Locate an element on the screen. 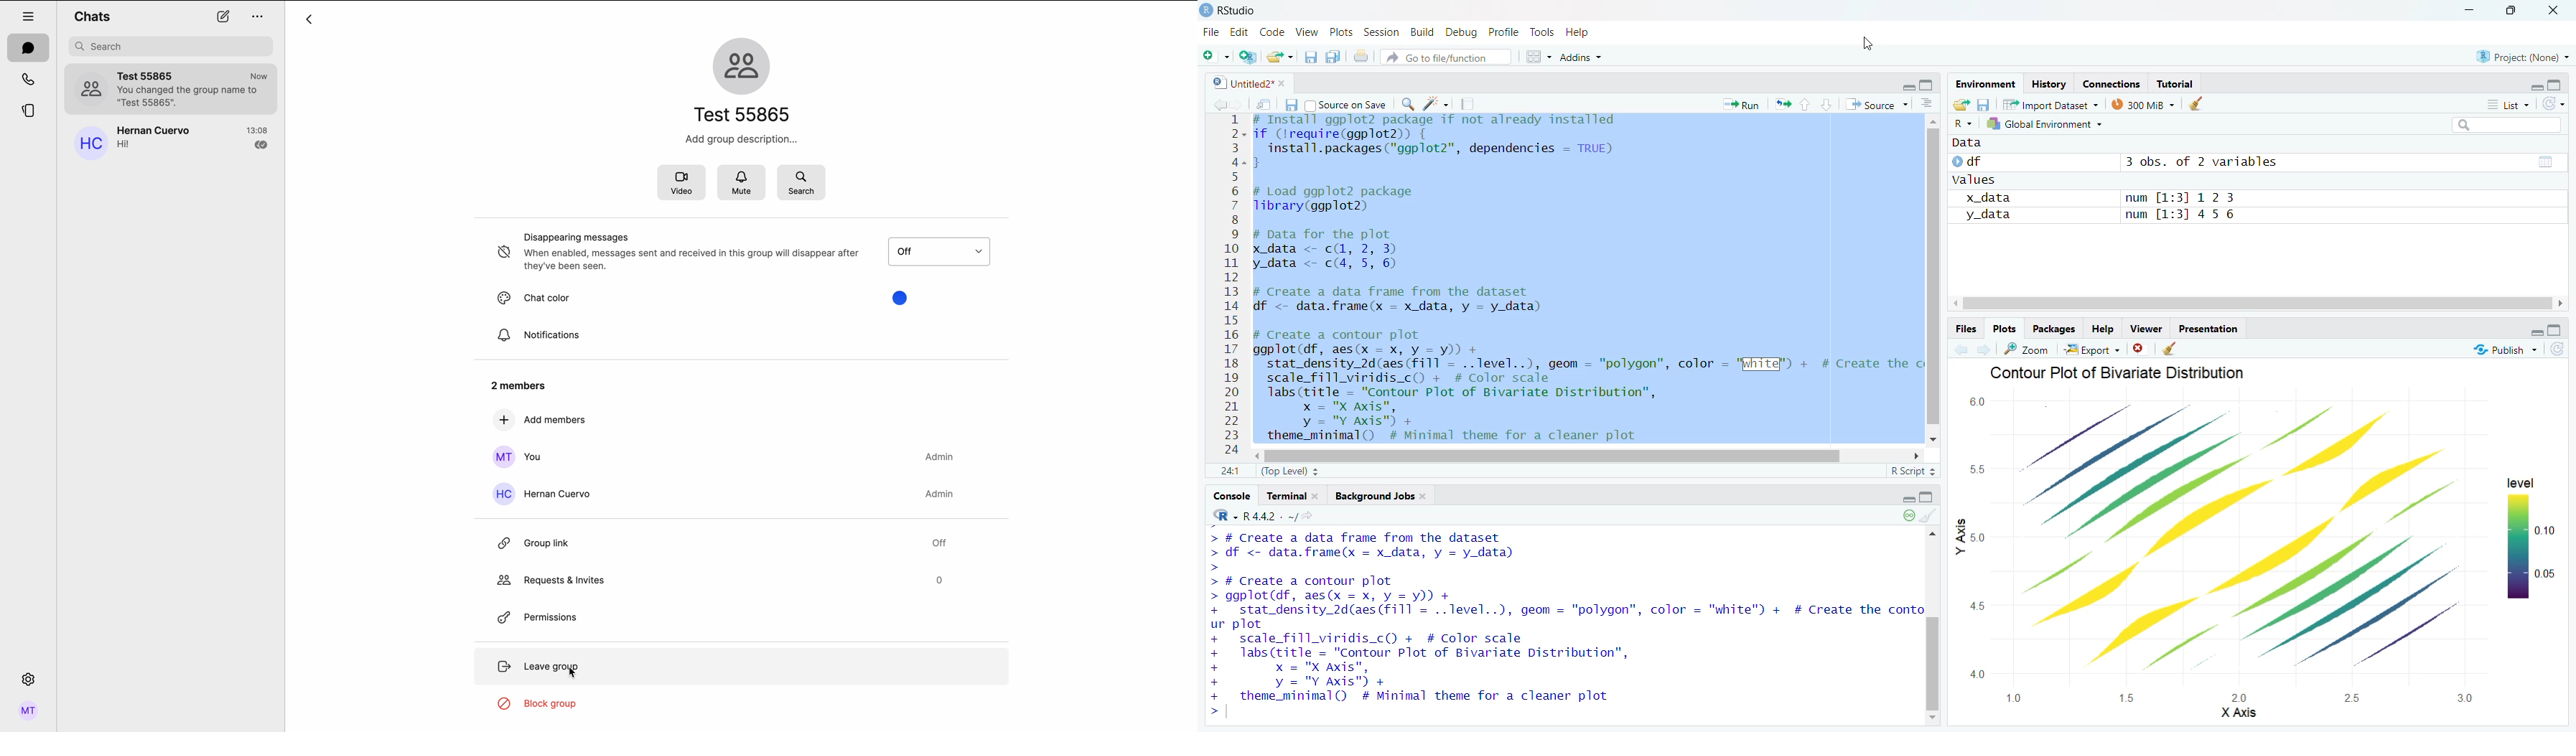  create new project is located at coordinates (1246, 55).